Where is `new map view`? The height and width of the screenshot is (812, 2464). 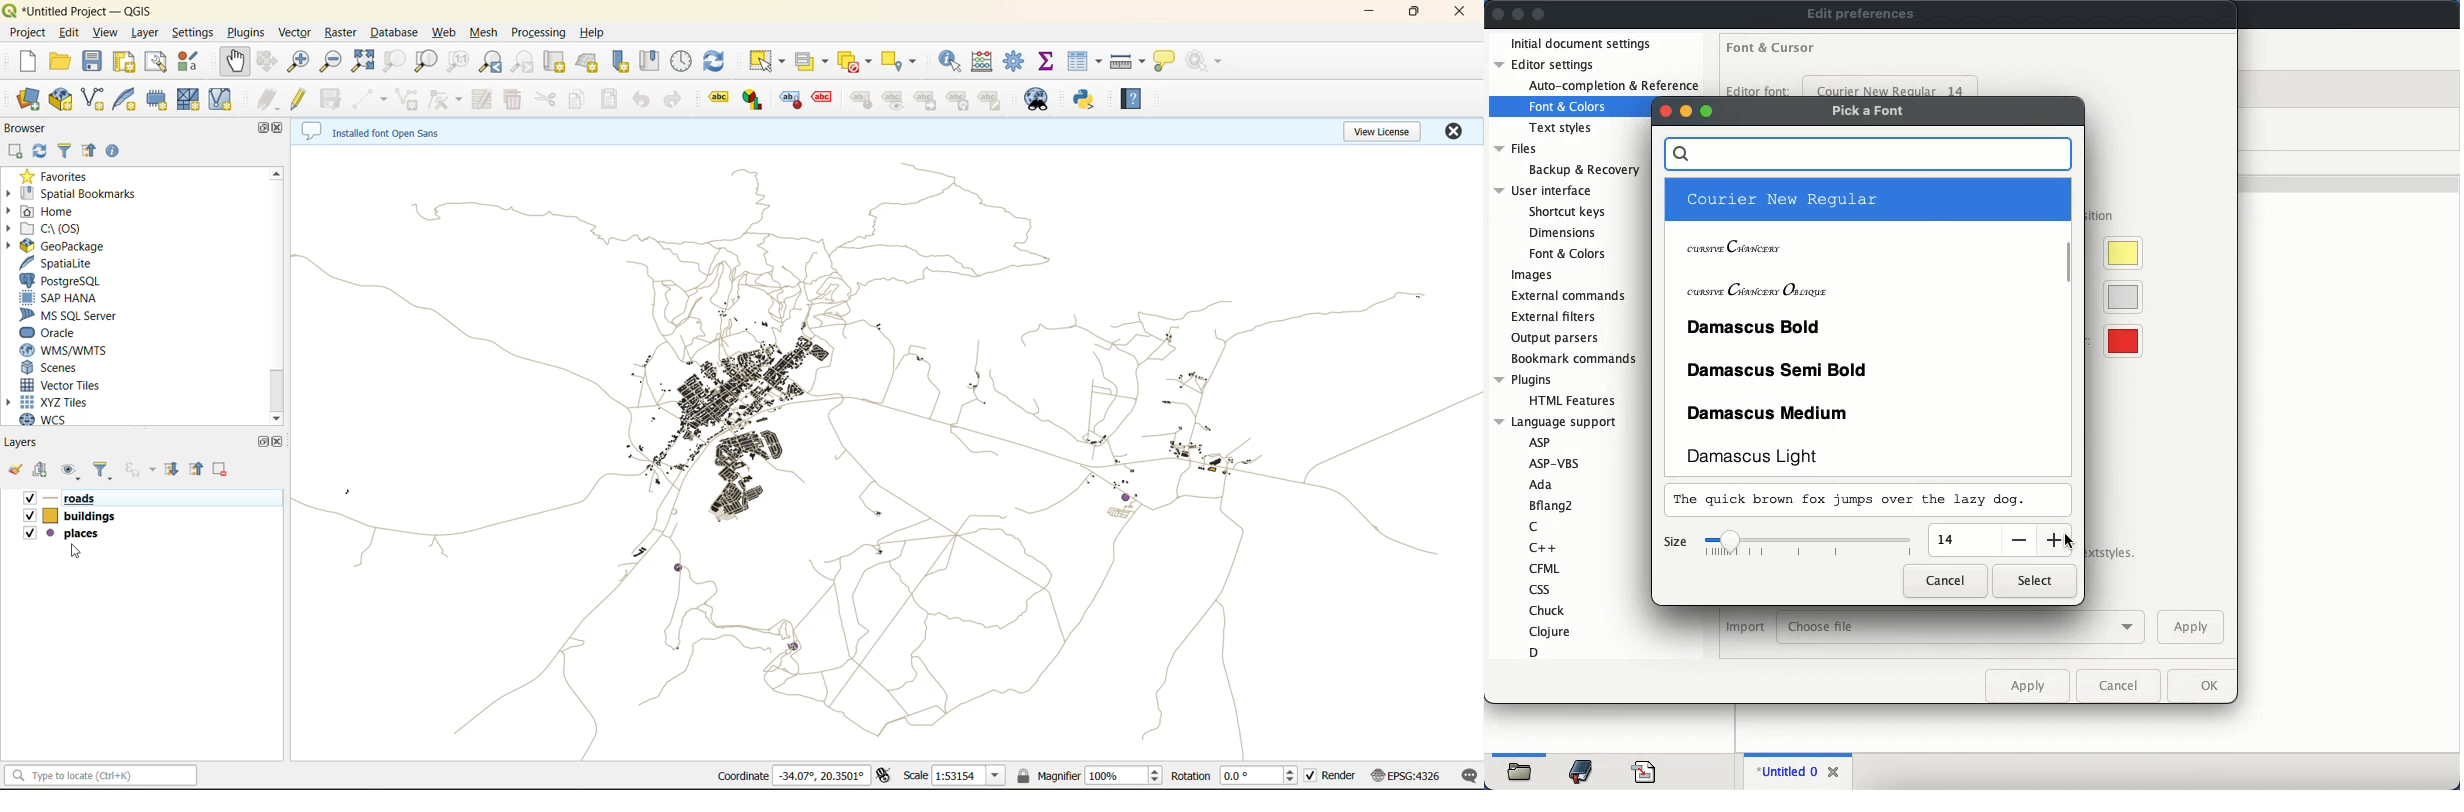 new map view is located at coordinates (556, 62).